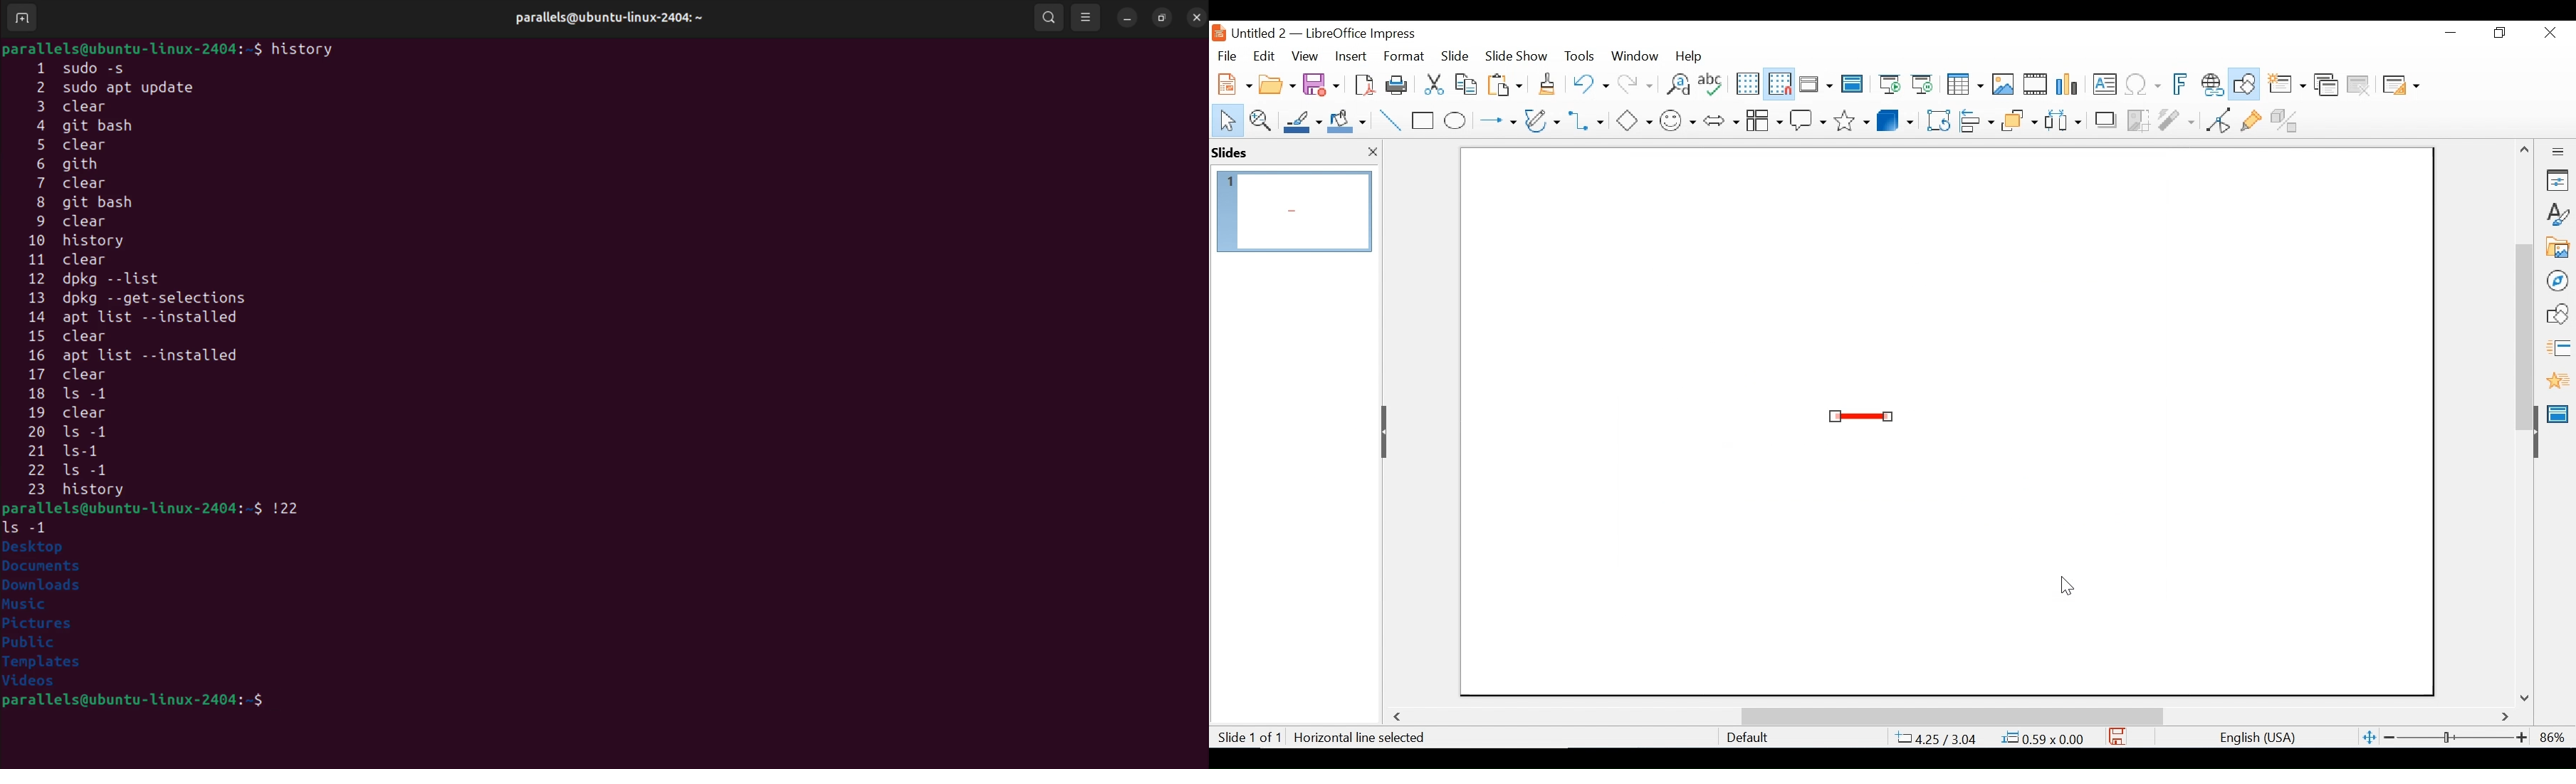  What do you see at coordinates (2449, 33) in the screenshot?
I see `Minimize` at bounding box center [2449, 33].